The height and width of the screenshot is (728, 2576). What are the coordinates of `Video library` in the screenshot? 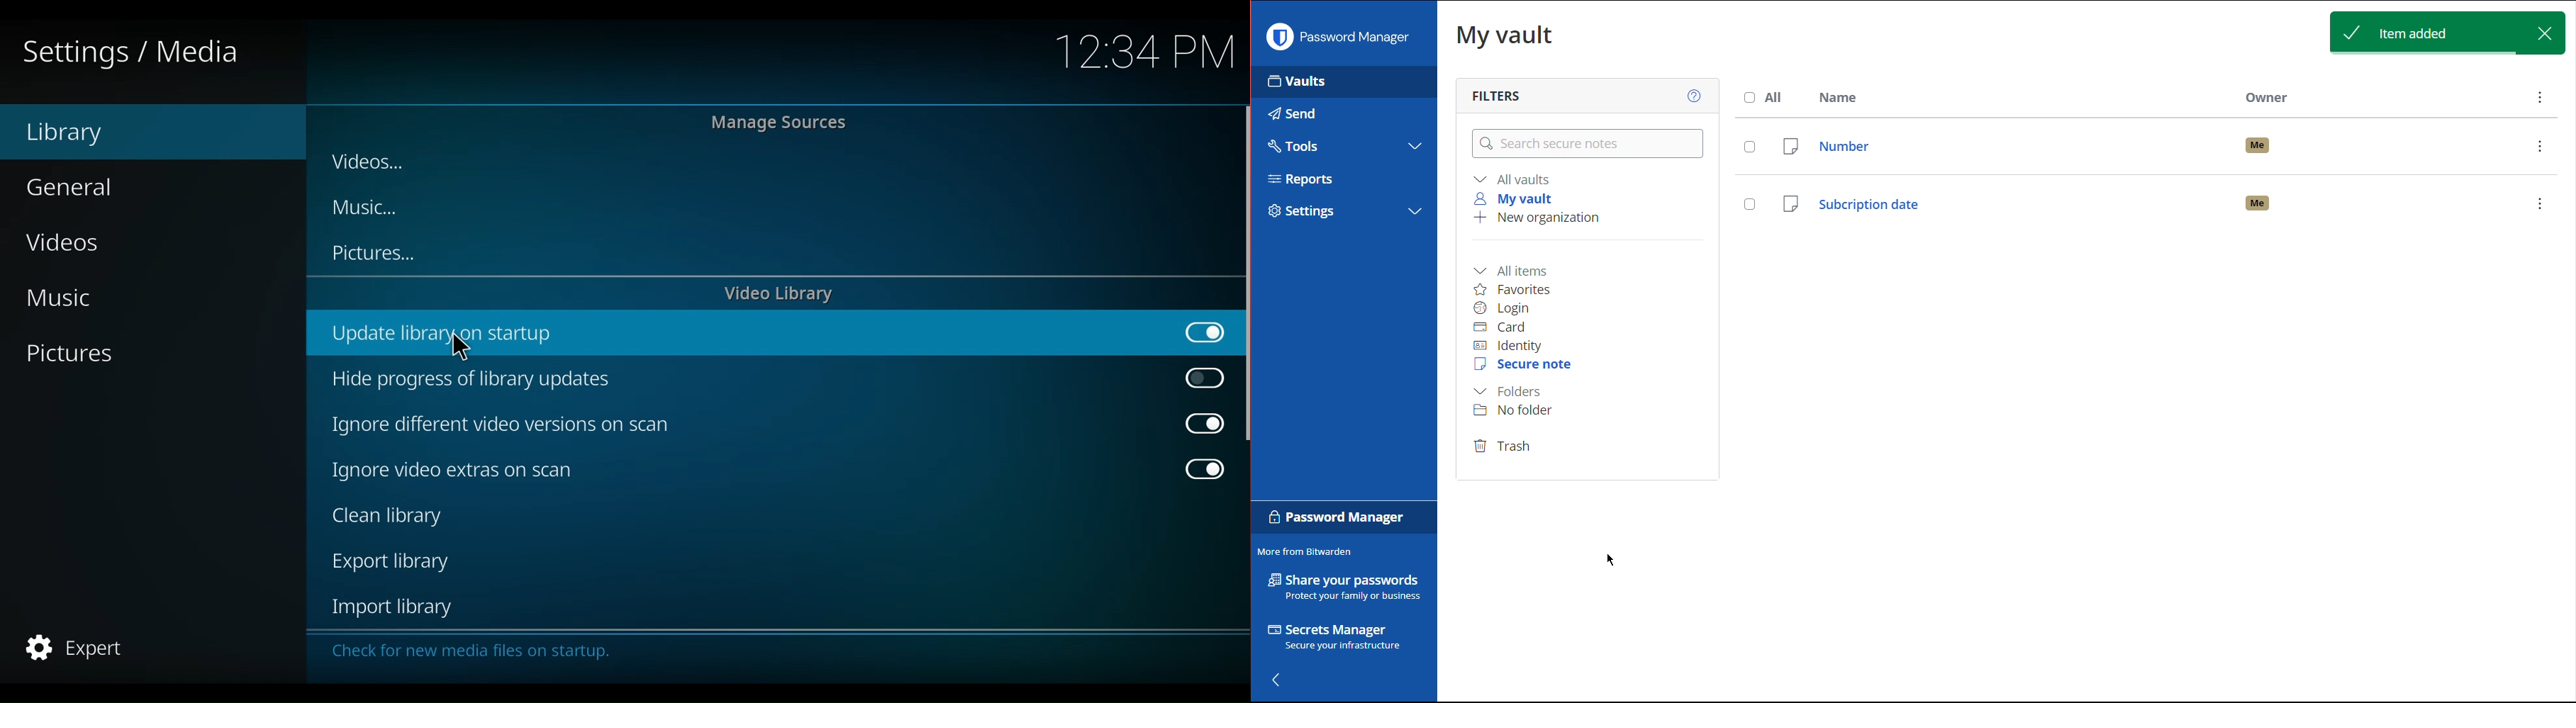 It's located at (778, 292).